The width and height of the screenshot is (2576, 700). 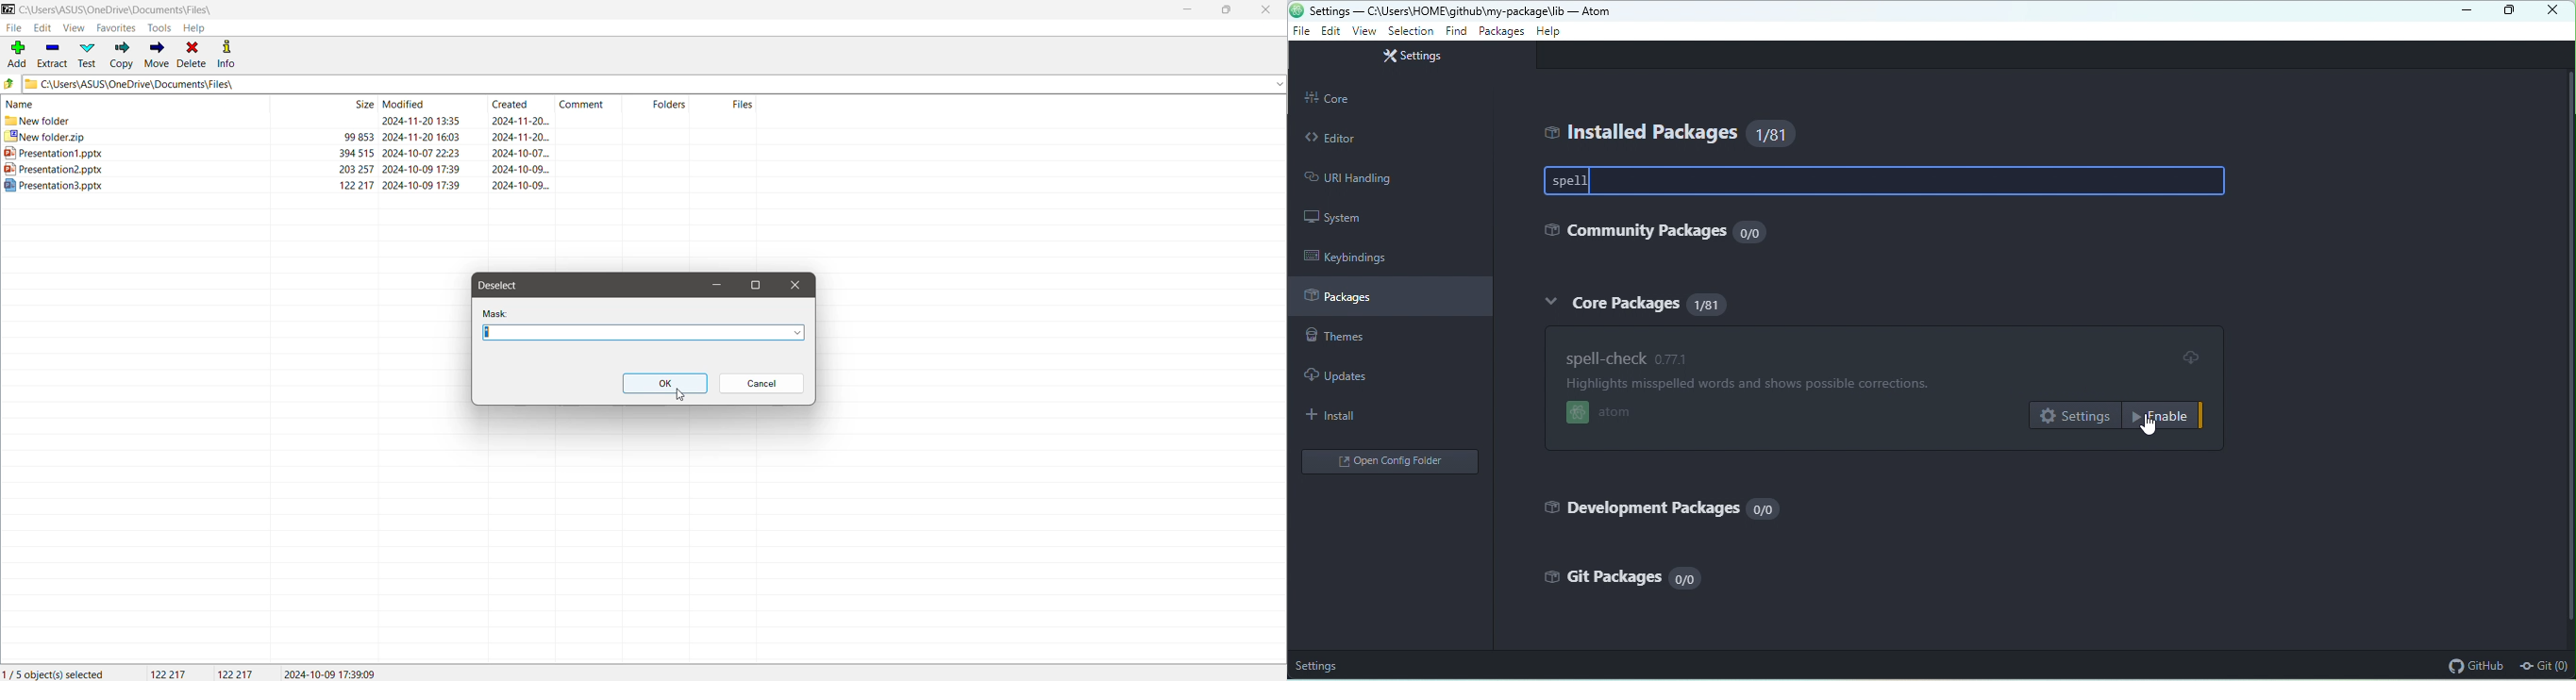 What do you see at coordinates (757, 284) in the screenshot?
I see `Maximize` at bounding box center [757, 284].